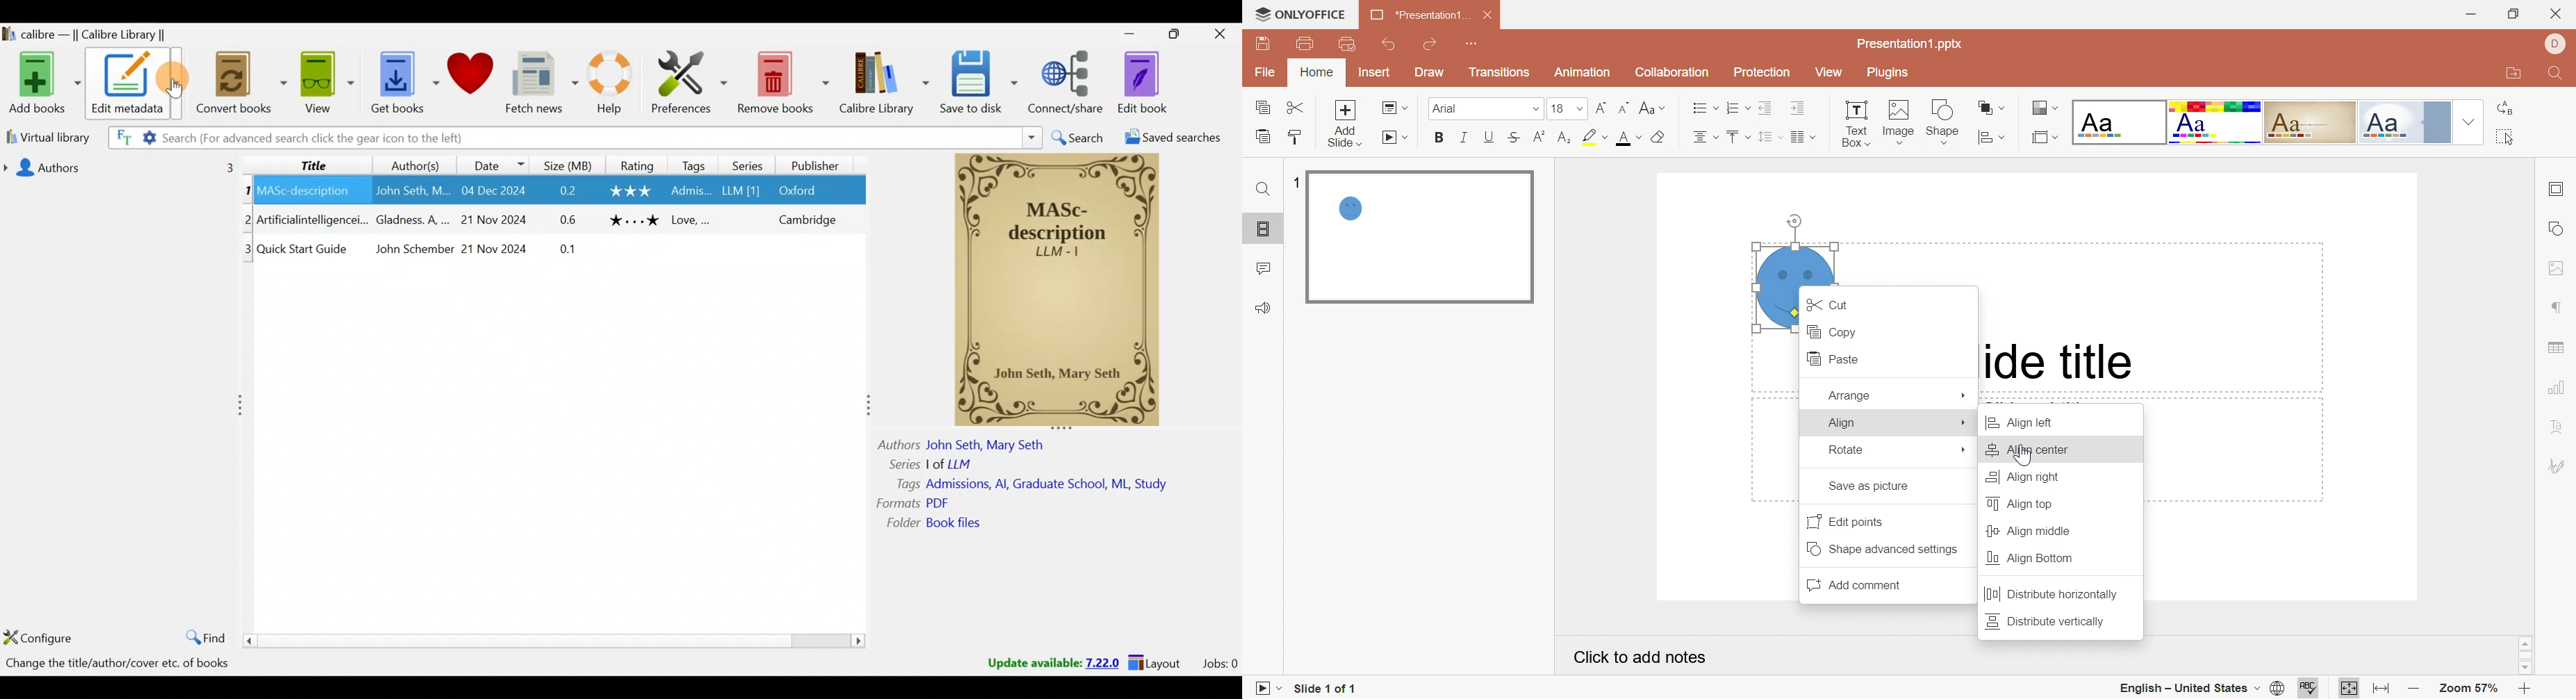 Image resolution: width=2576 pixels, height=700 pixels. Describe the element at coordinates (2558, 309) in the screenshot. I see `paragraph settings` at that location.